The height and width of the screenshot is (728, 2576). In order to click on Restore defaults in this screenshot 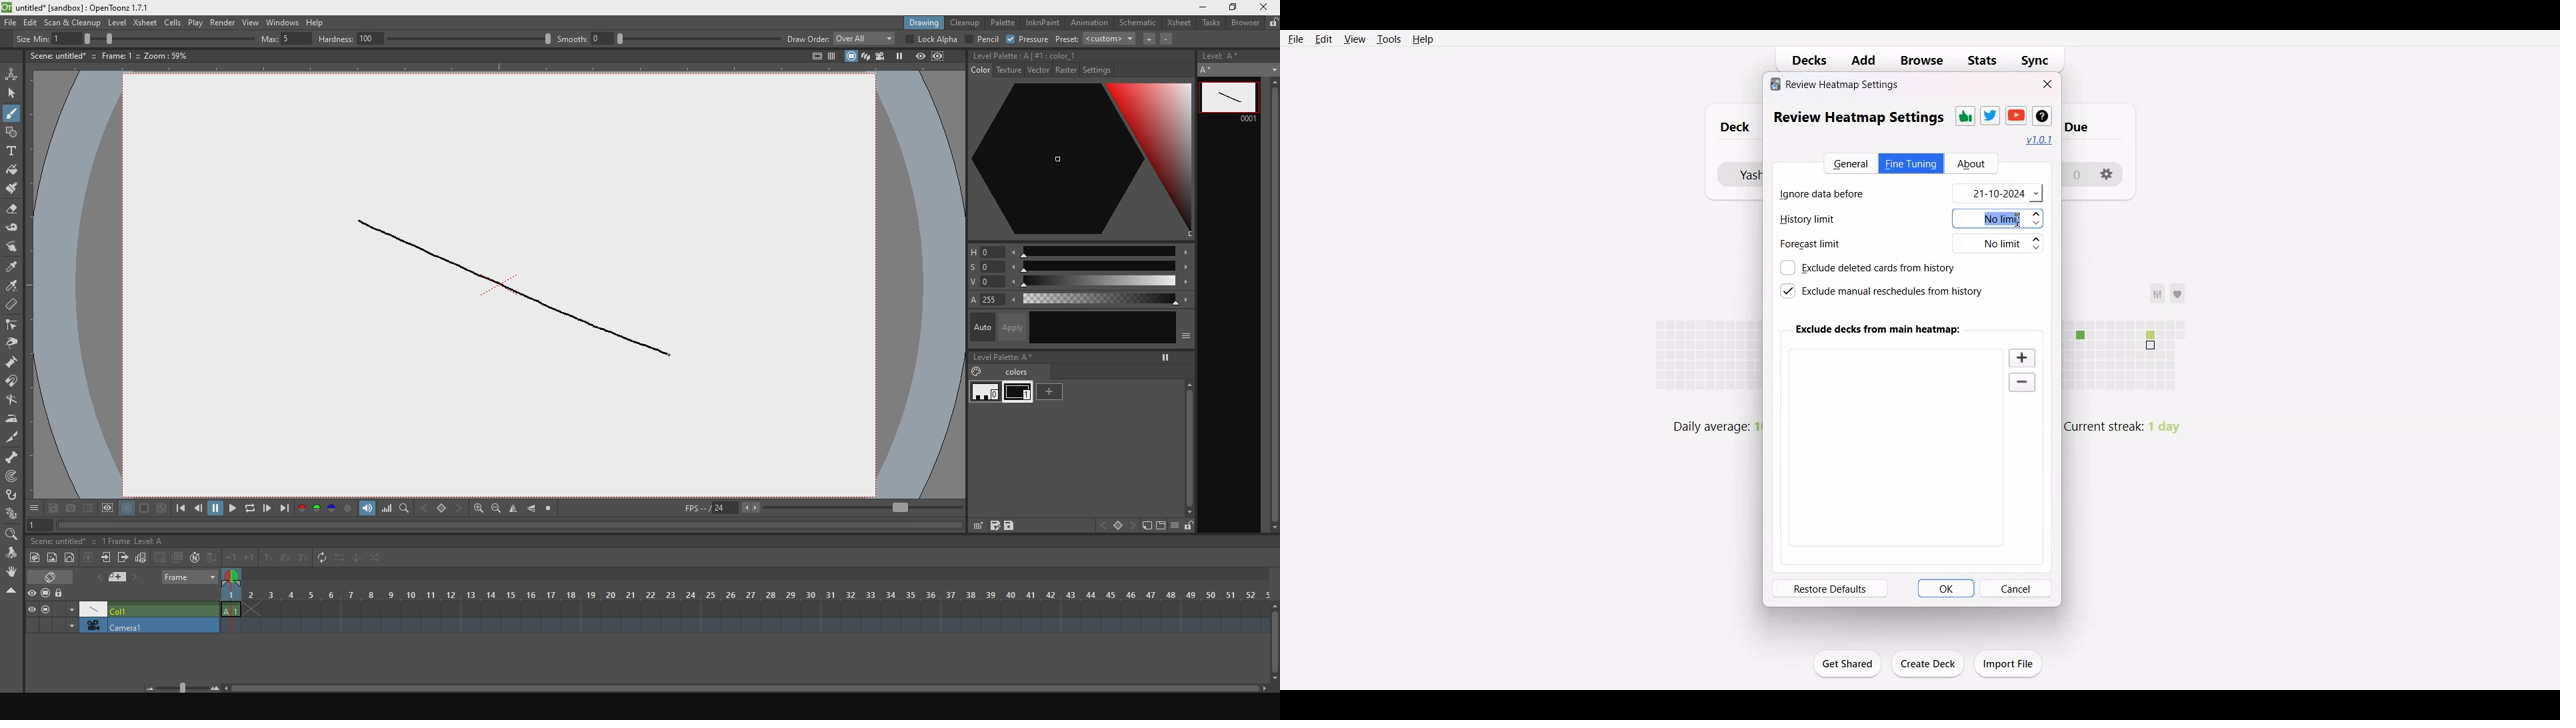, I will do `click(1830, 588)`.